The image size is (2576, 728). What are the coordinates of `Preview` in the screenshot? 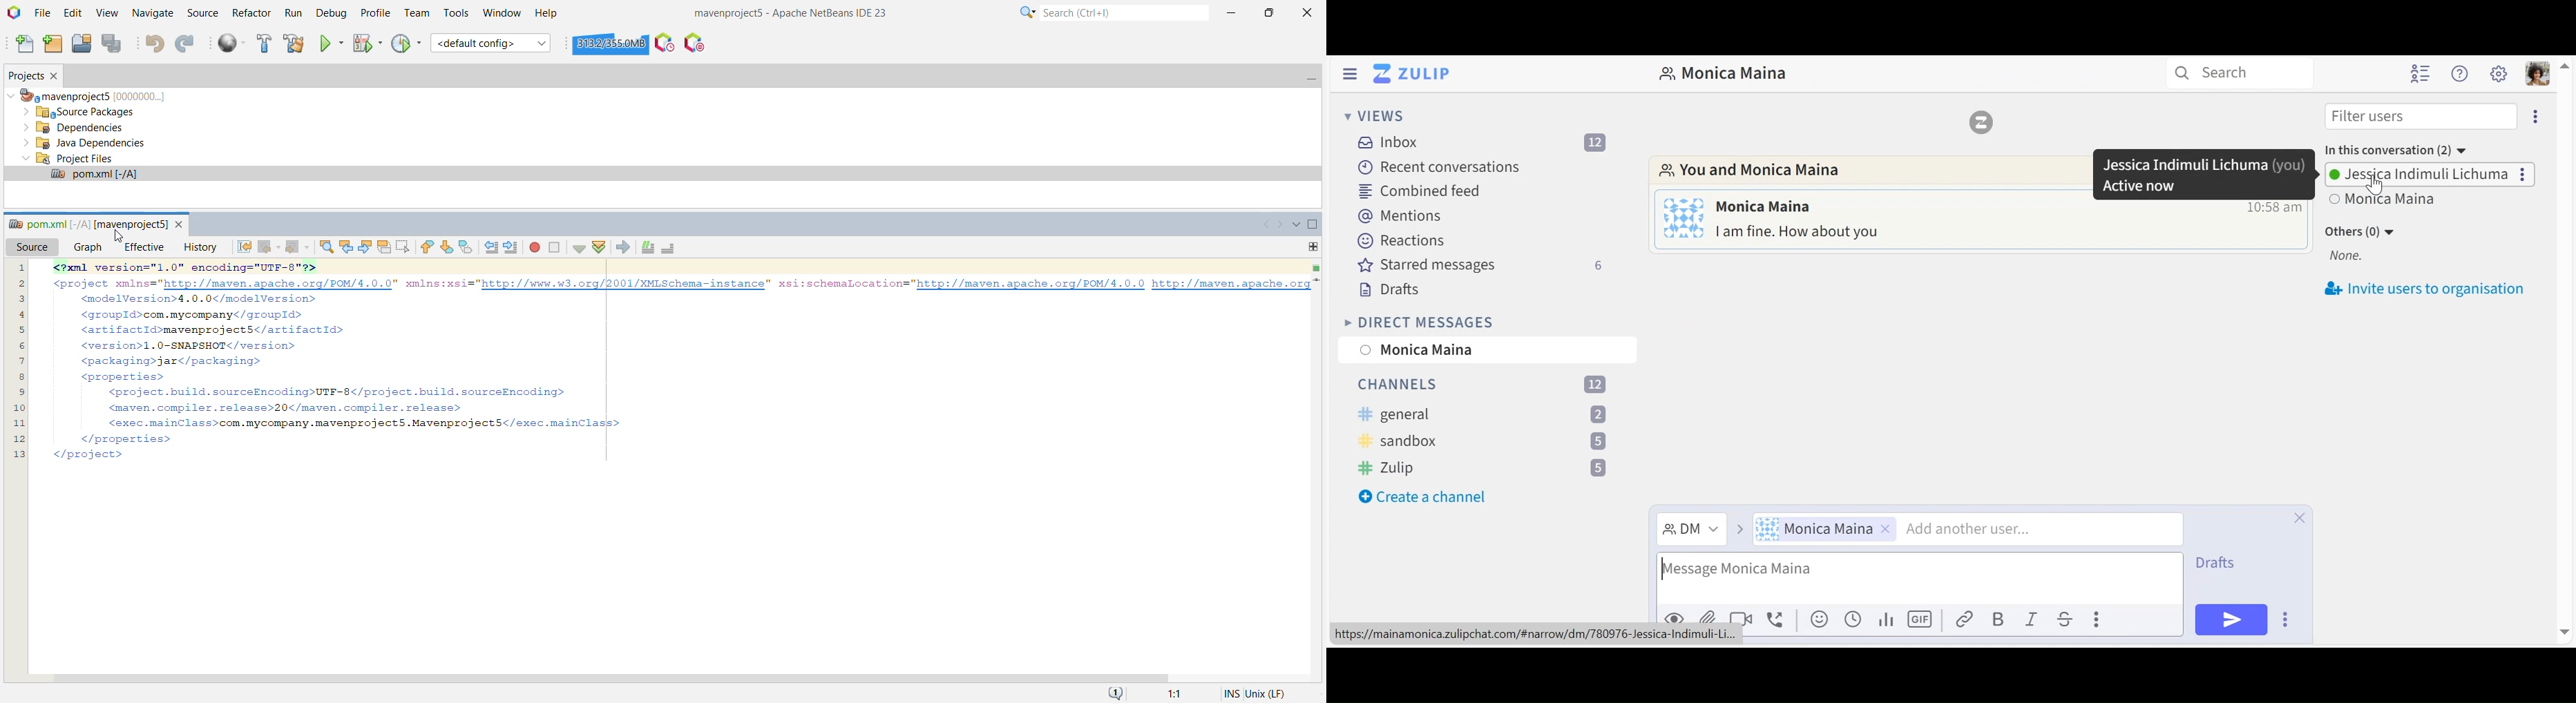 It's located at (1675, 616).